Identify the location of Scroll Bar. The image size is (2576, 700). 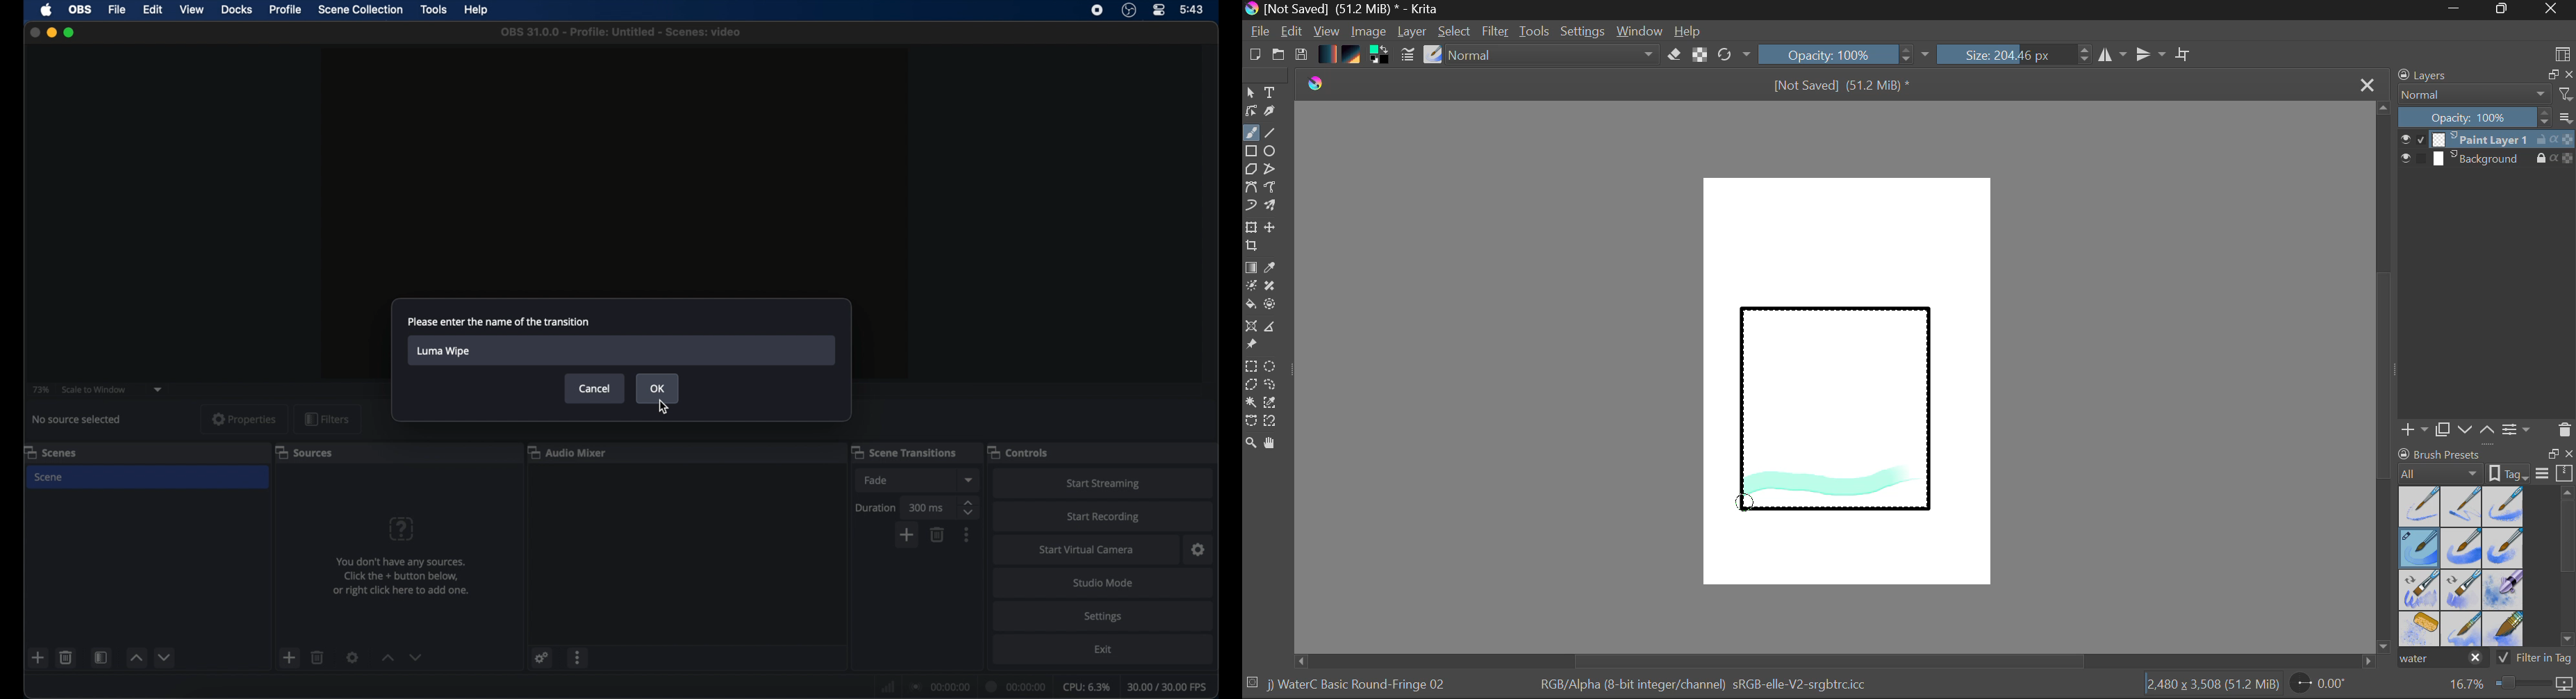
(2384, 379).